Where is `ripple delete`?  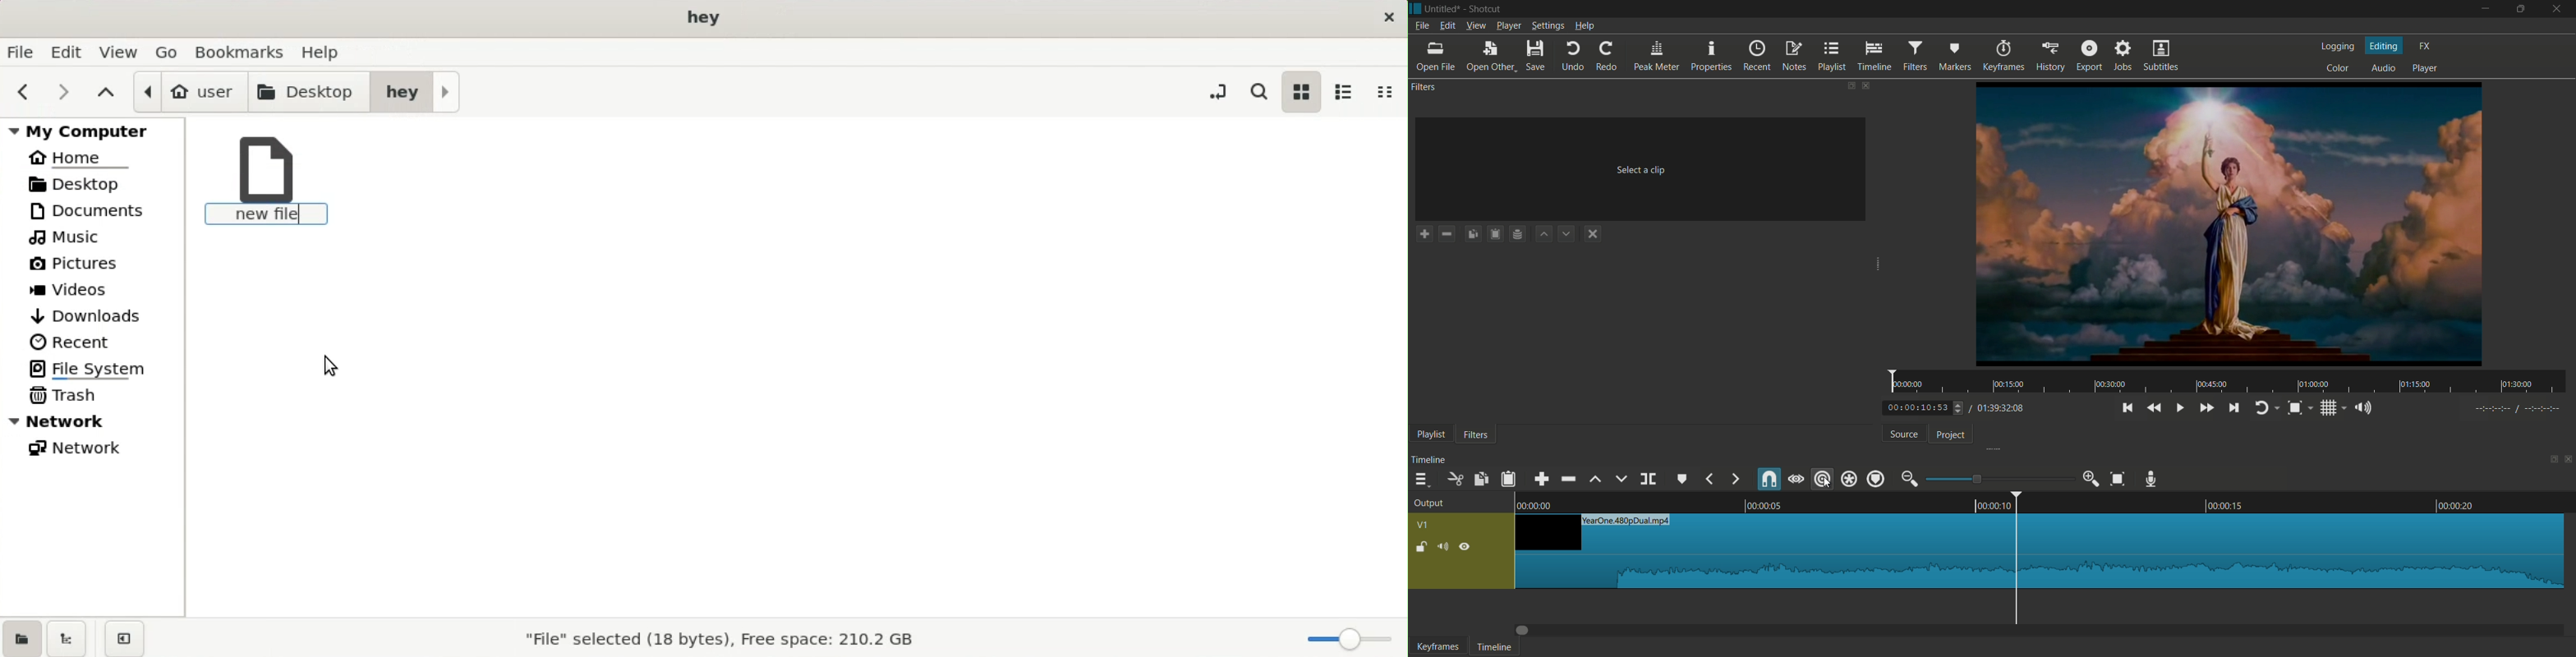
ripple delete is located at coordinates (1569, 479).